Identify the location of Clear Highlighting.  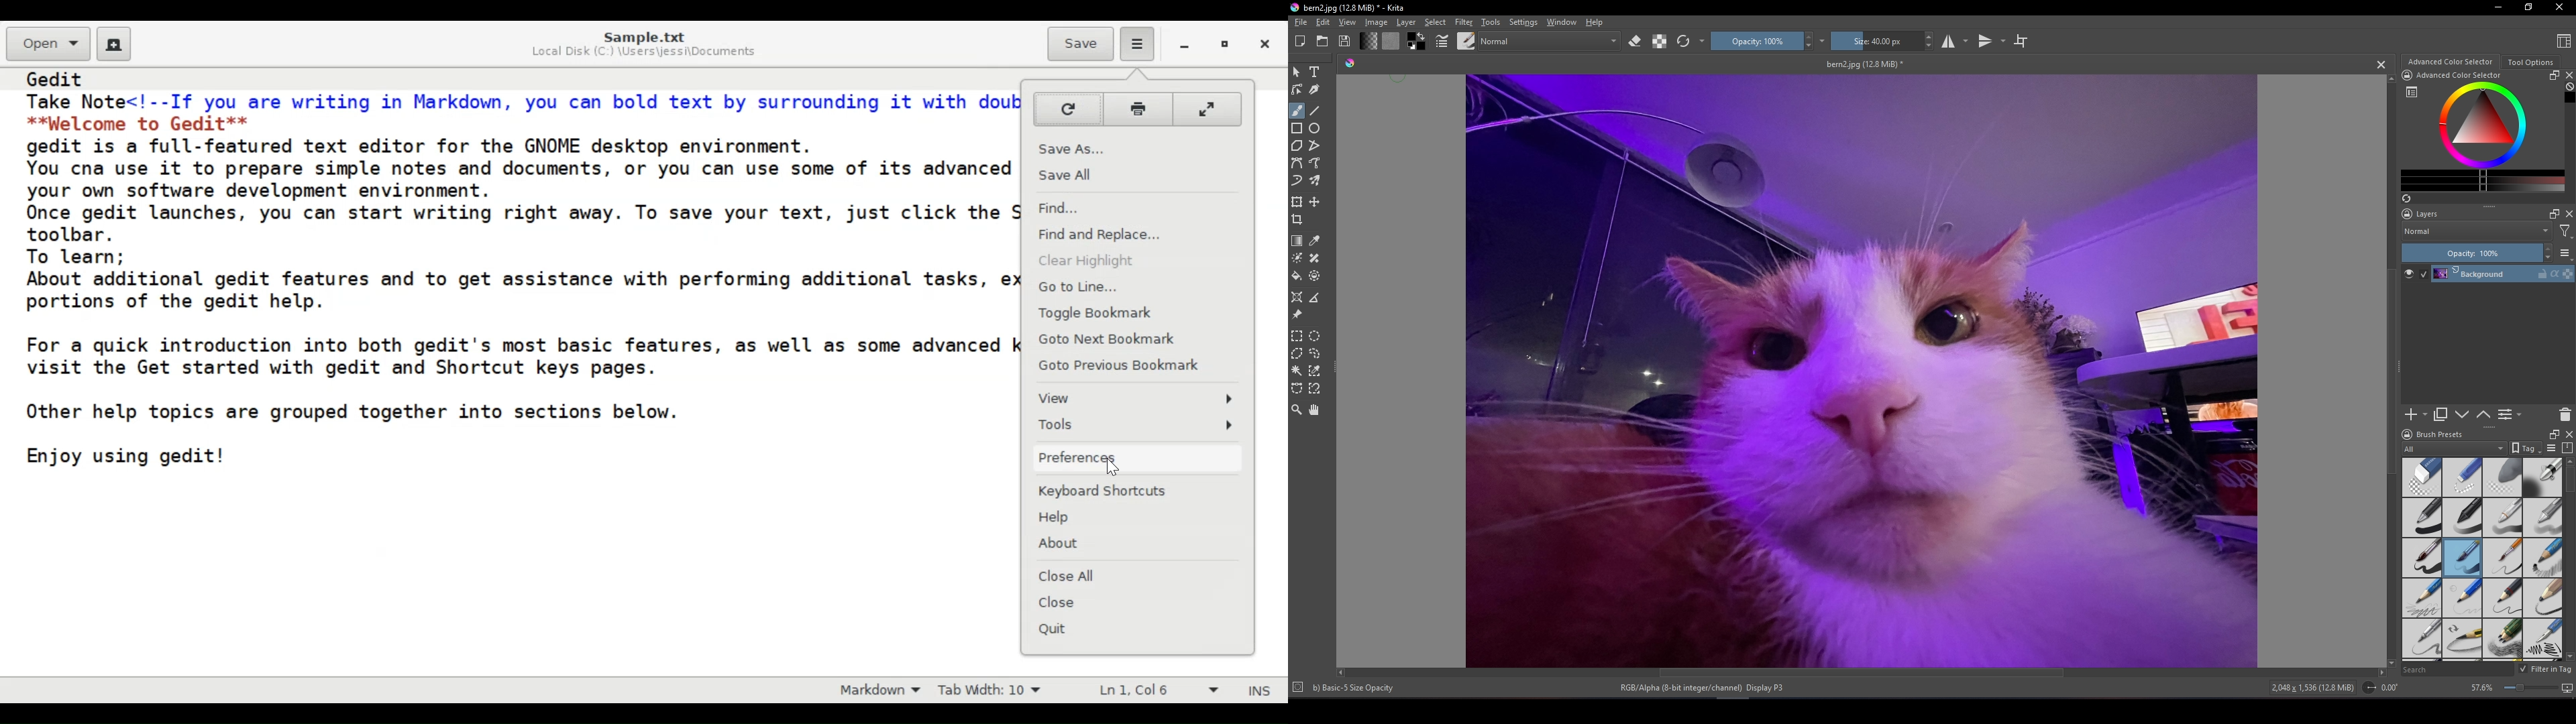
(1086, 263).